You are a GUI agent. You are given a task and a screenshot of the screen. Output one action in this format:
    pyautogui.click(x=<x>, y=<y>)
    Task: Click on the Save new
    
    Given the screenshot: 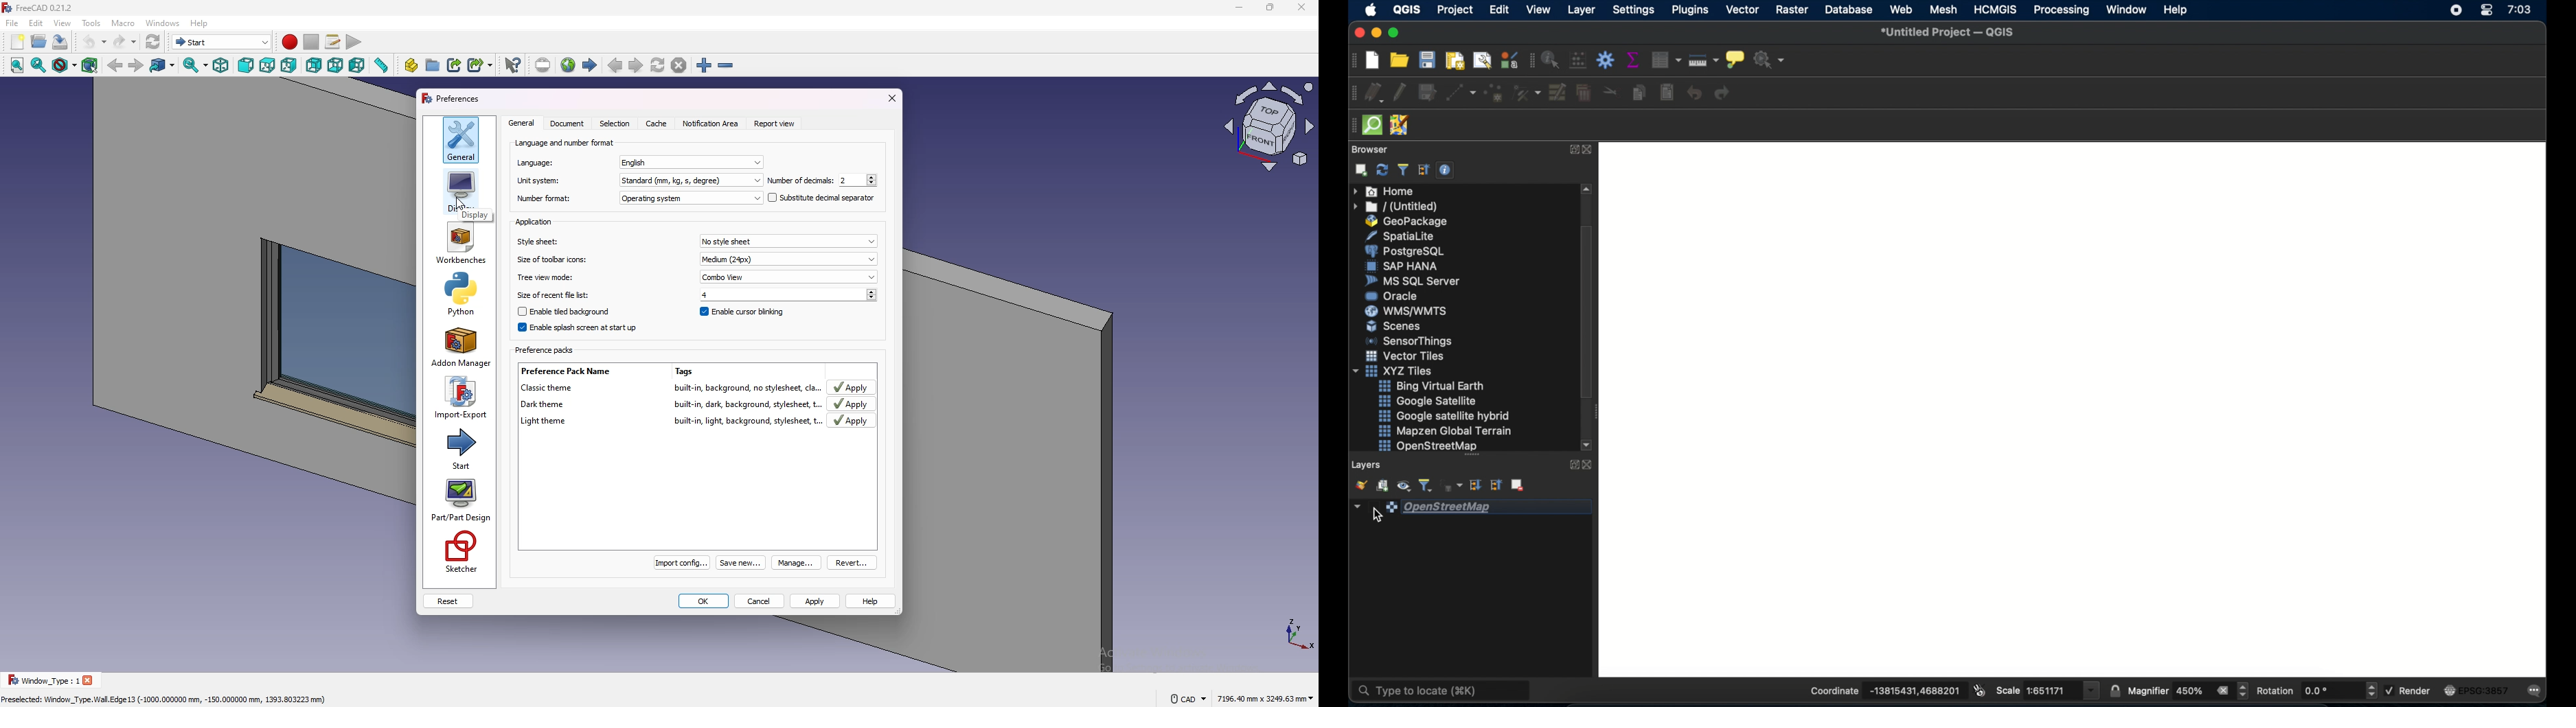 What is the action you would take?
    pyautogui.click(x=741, y=562)
    